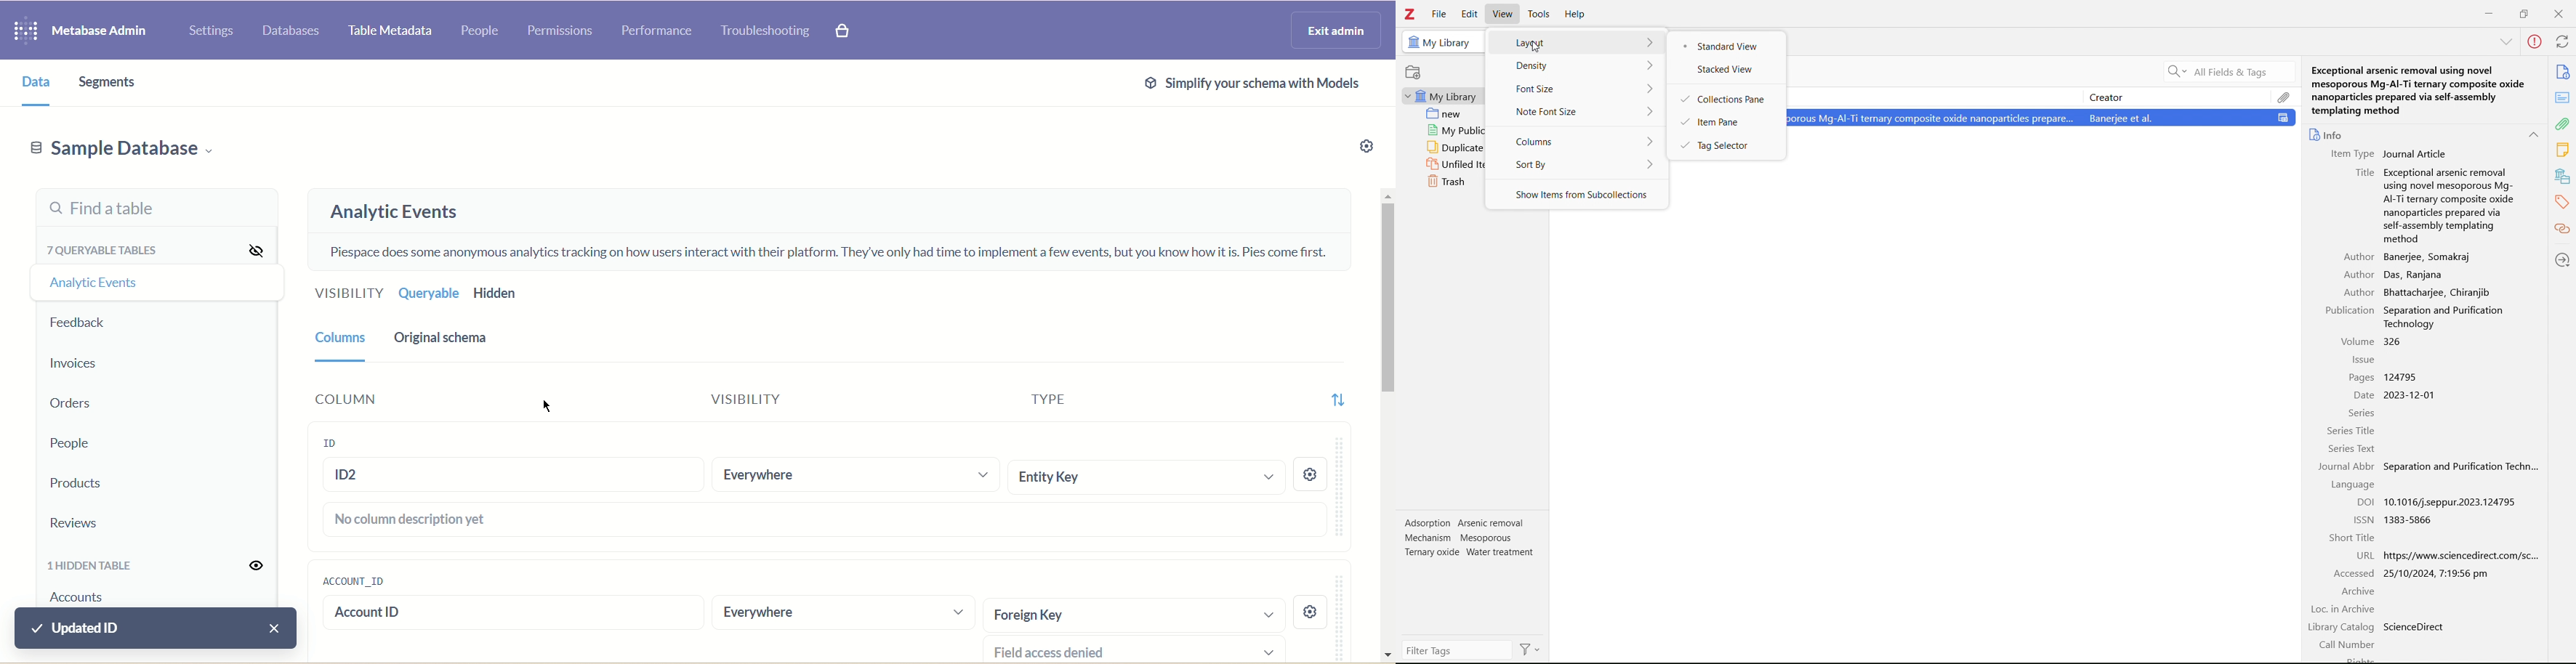 Image resolution: width=2576 pixels, height=672 pixels. What do you see at coordinates (1725, 144) in the screenshot?
I see `tag selector` at bounding box center [1725, 144].